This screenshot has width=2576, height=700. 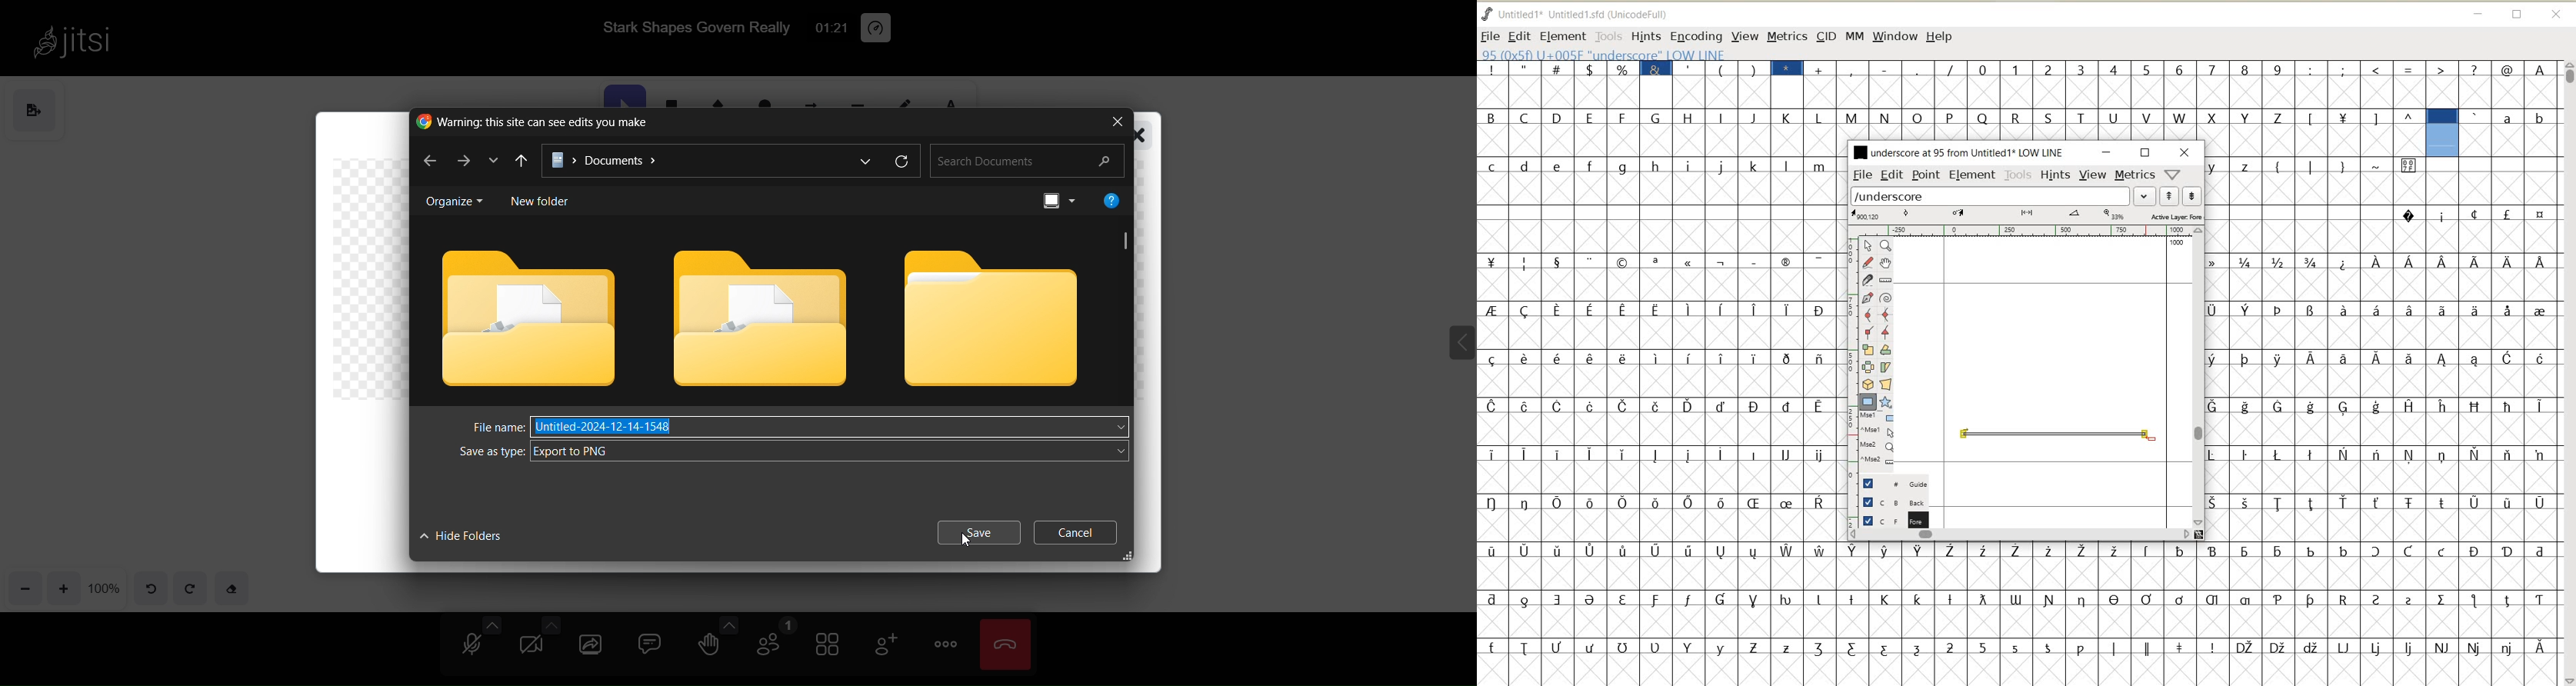 What do you see at coordinates (1867, 350) in the screenshot?
I see `scale the selection` at bounding box center [1867, 350].